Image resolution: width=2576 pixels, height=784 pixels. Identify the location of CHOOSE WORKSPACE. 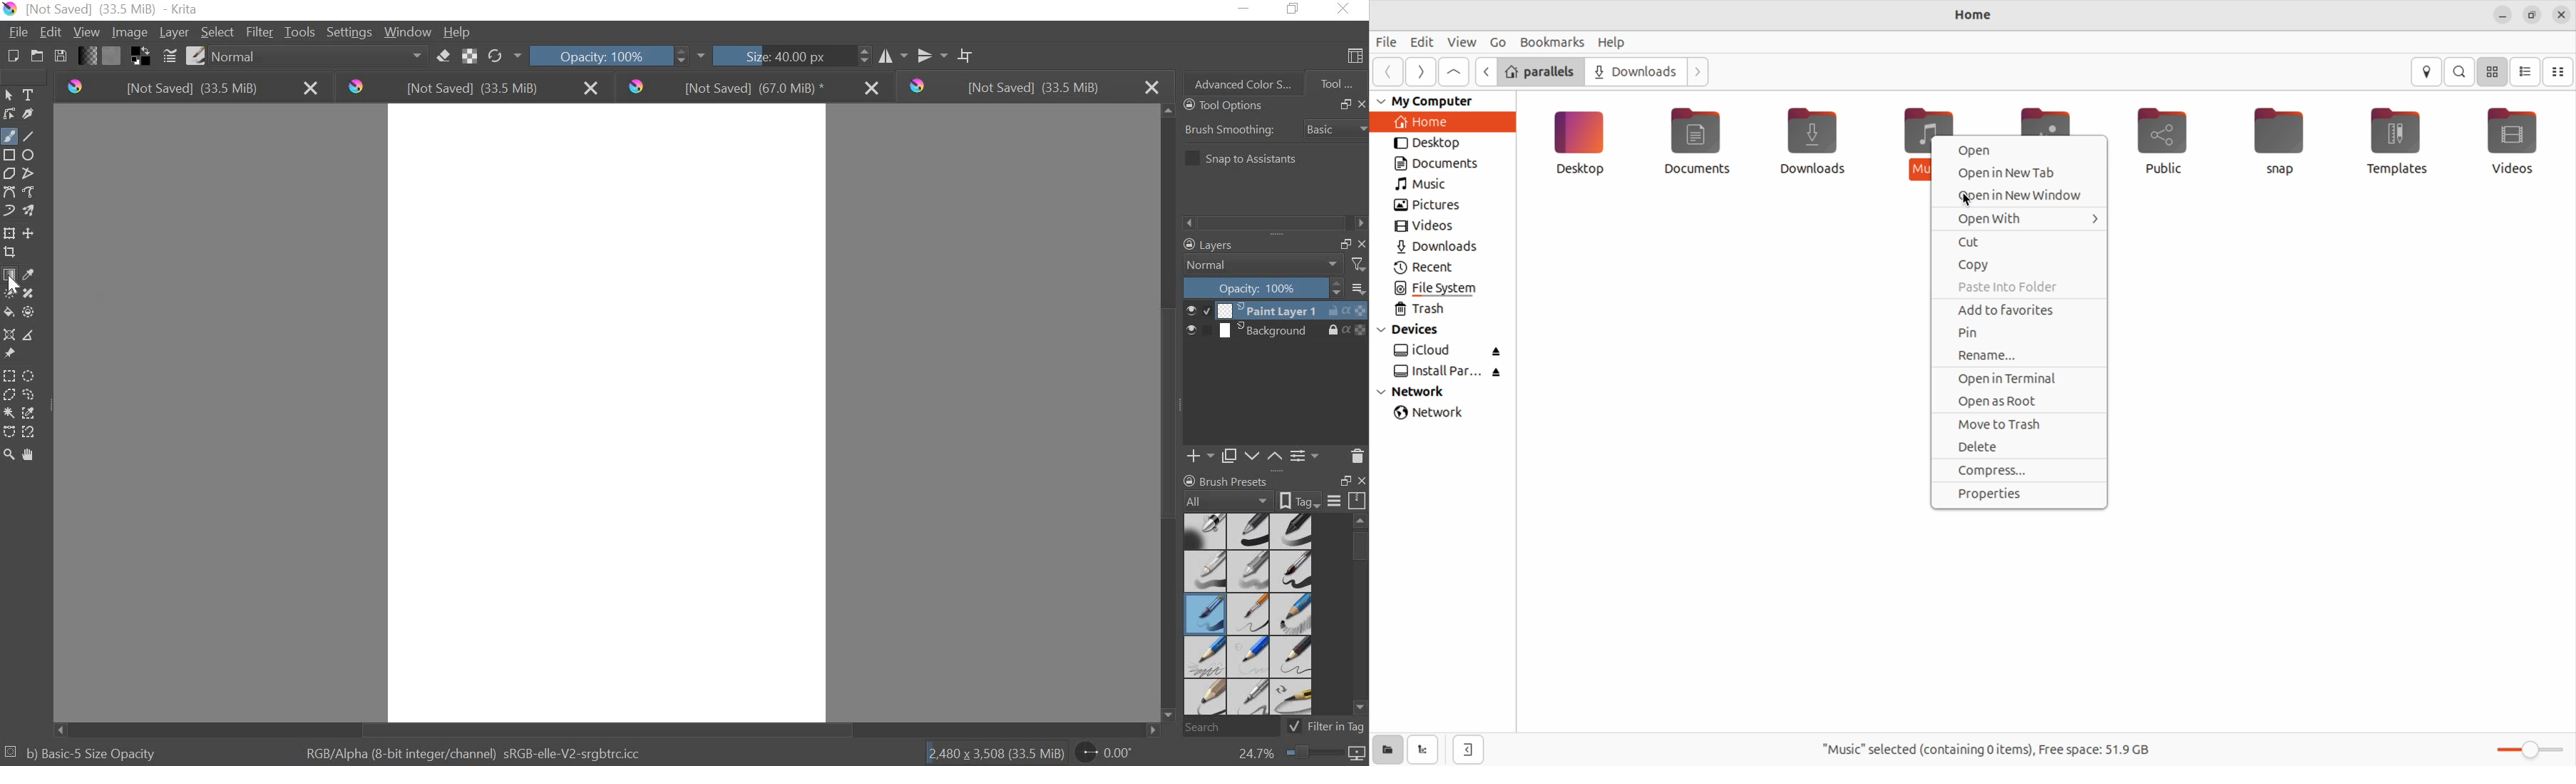
(1355, 58).